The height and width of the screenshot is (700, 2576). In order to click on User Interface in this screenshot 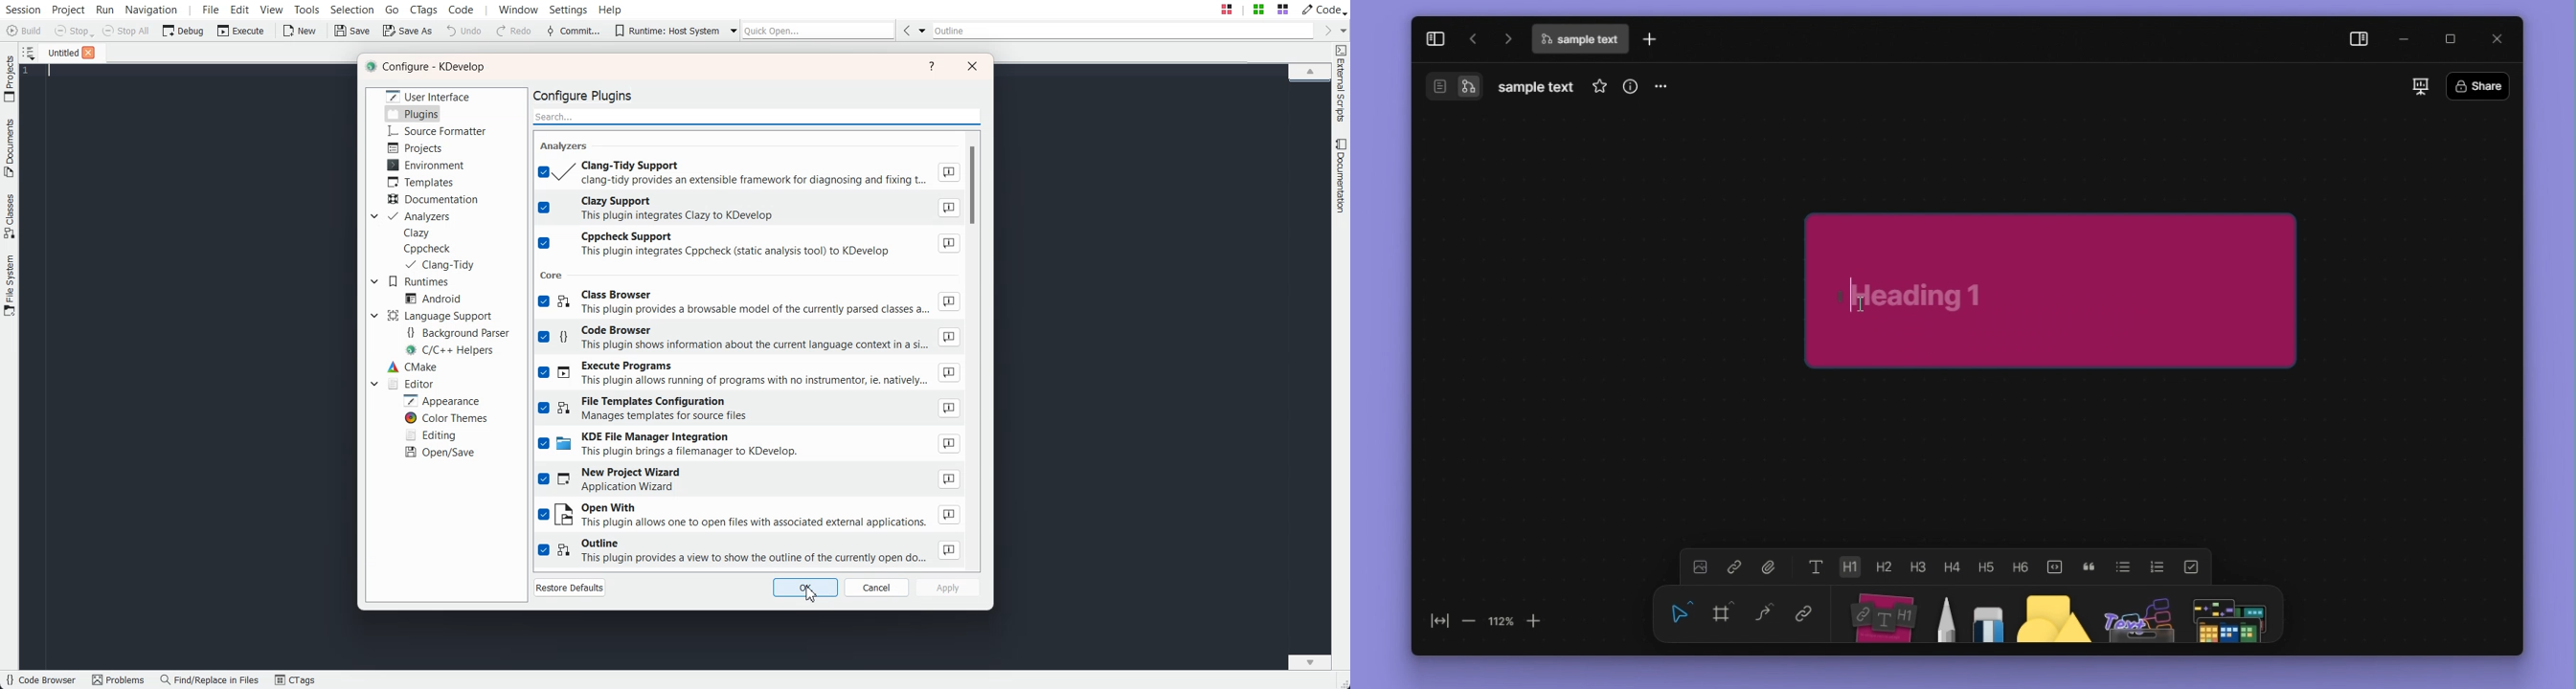, I will do `click(429, 95)`.